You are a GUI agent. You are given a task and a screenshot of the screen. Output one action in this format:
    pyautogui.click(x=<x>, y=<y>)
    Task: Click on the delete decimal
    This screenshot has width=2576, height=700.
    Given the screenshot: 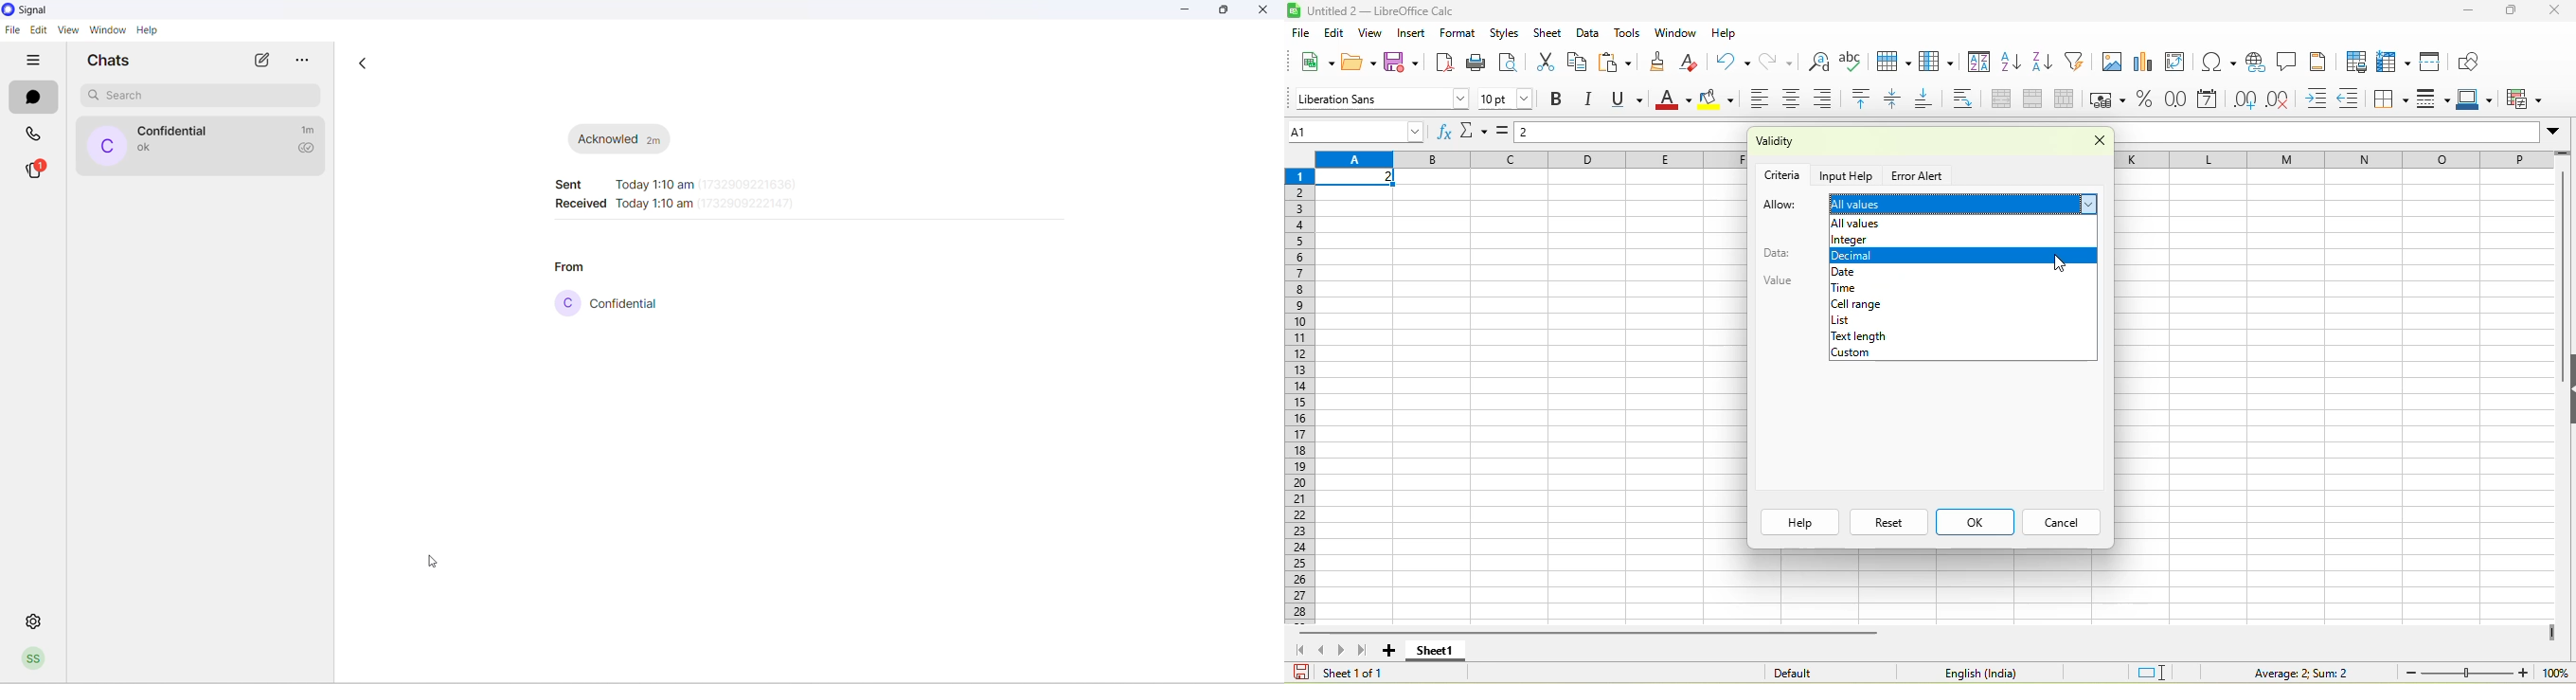 What is the action you would take?
    pyautogui.click(x=2285, y=100)
    